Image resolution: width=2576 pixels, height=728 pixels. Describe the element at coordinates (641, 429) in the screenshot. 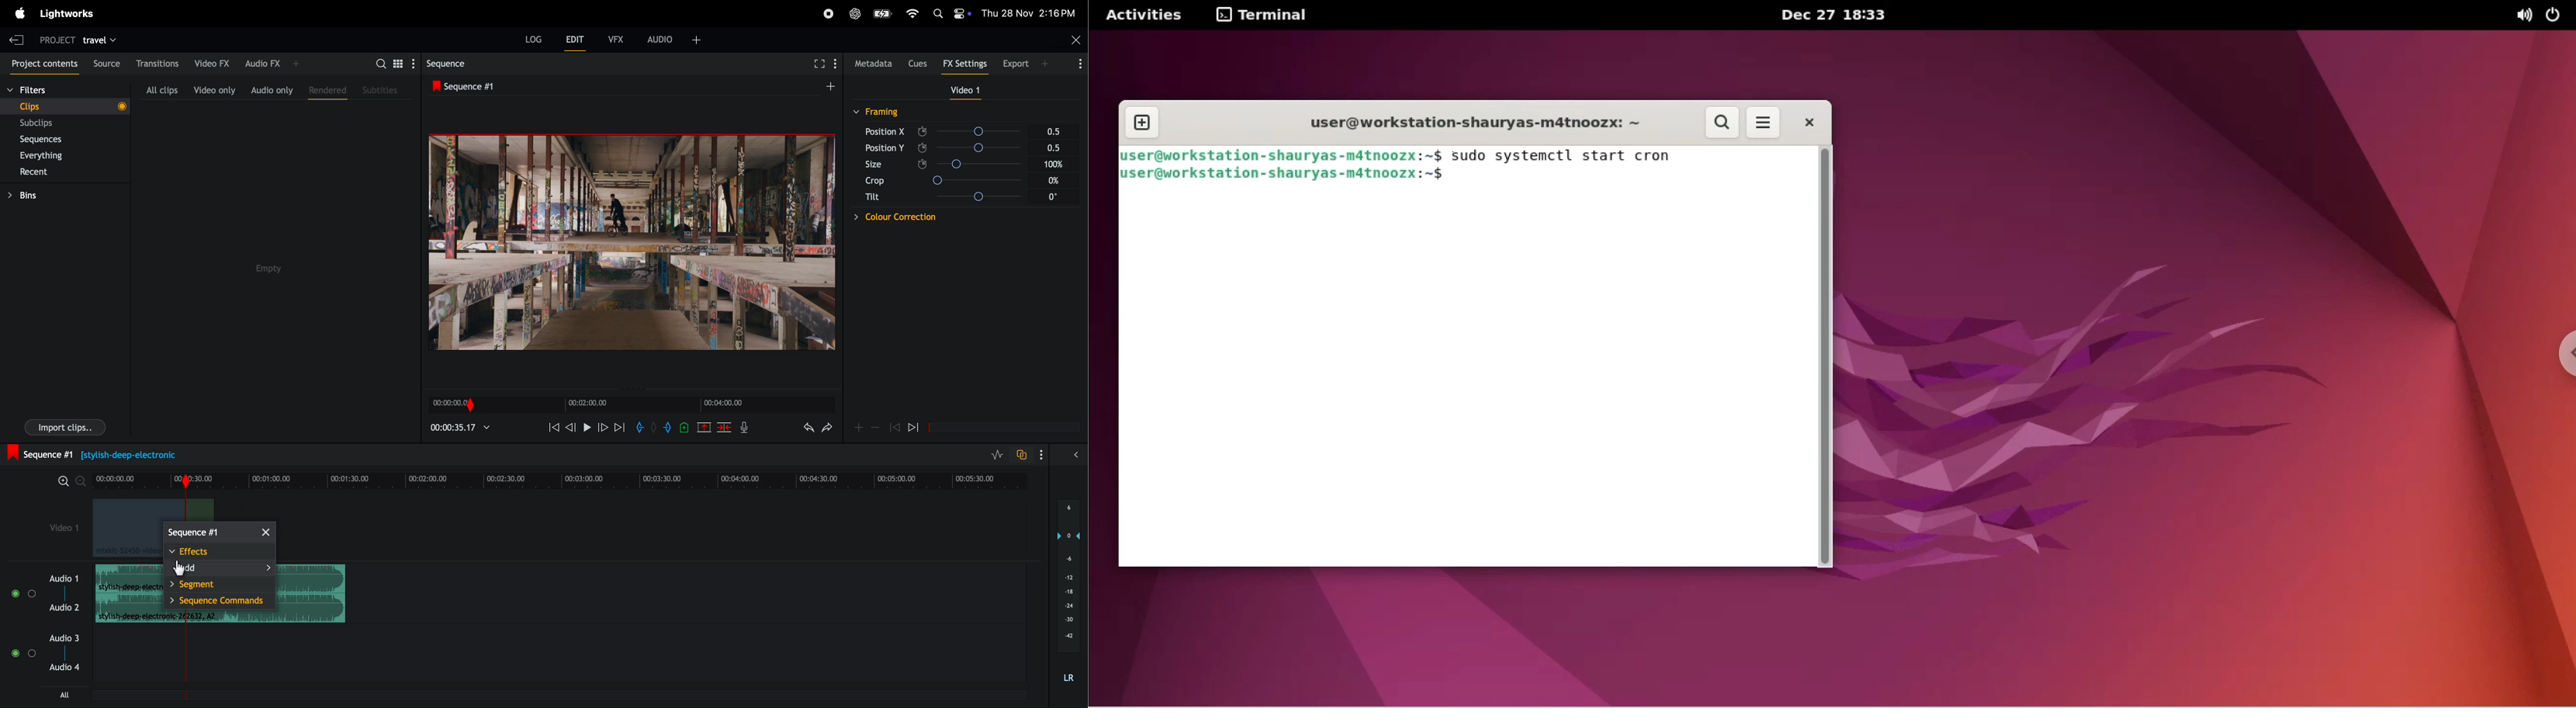

I see `add in mark for currnetposition` at that location.